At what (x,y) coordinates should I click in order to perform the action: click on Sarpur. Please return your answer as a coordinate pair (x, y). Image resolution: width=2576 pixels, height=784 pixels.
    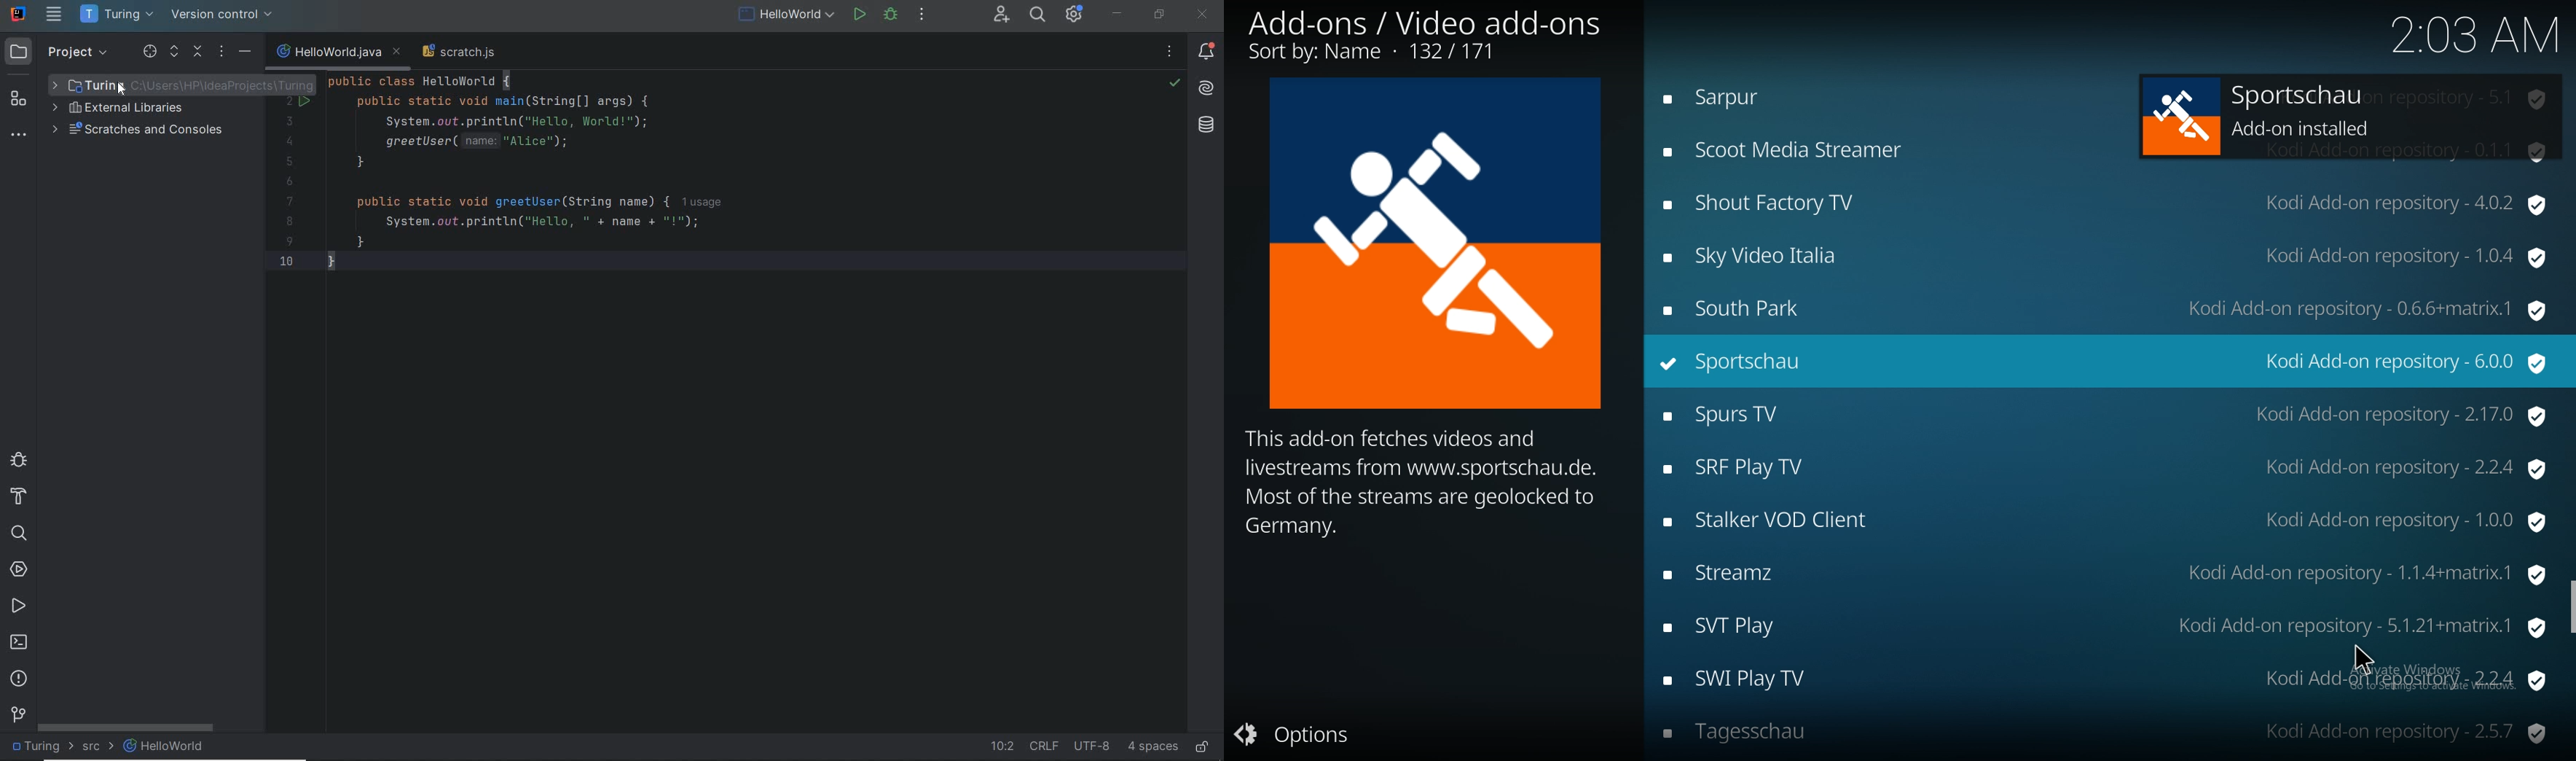
    Looking at the image, I should click on (1720, 102).